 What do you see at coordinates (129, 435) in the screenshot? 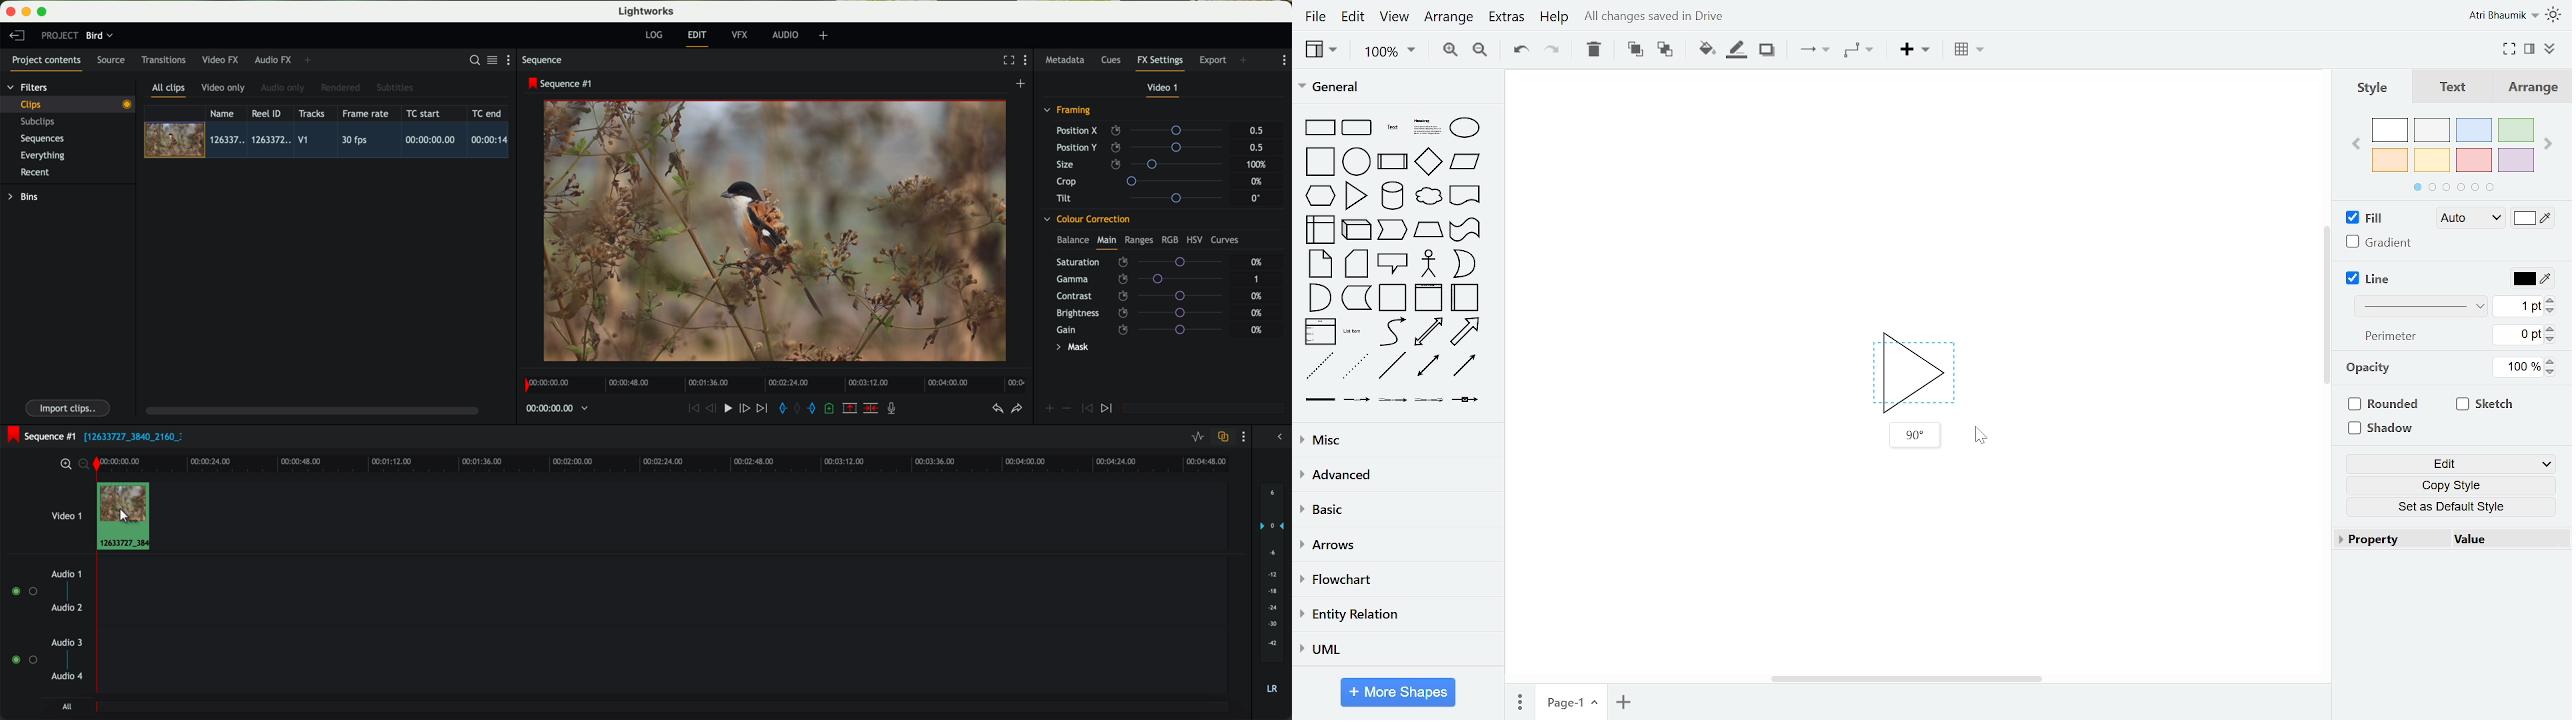
I see `black` at bounding box center [129, 435].